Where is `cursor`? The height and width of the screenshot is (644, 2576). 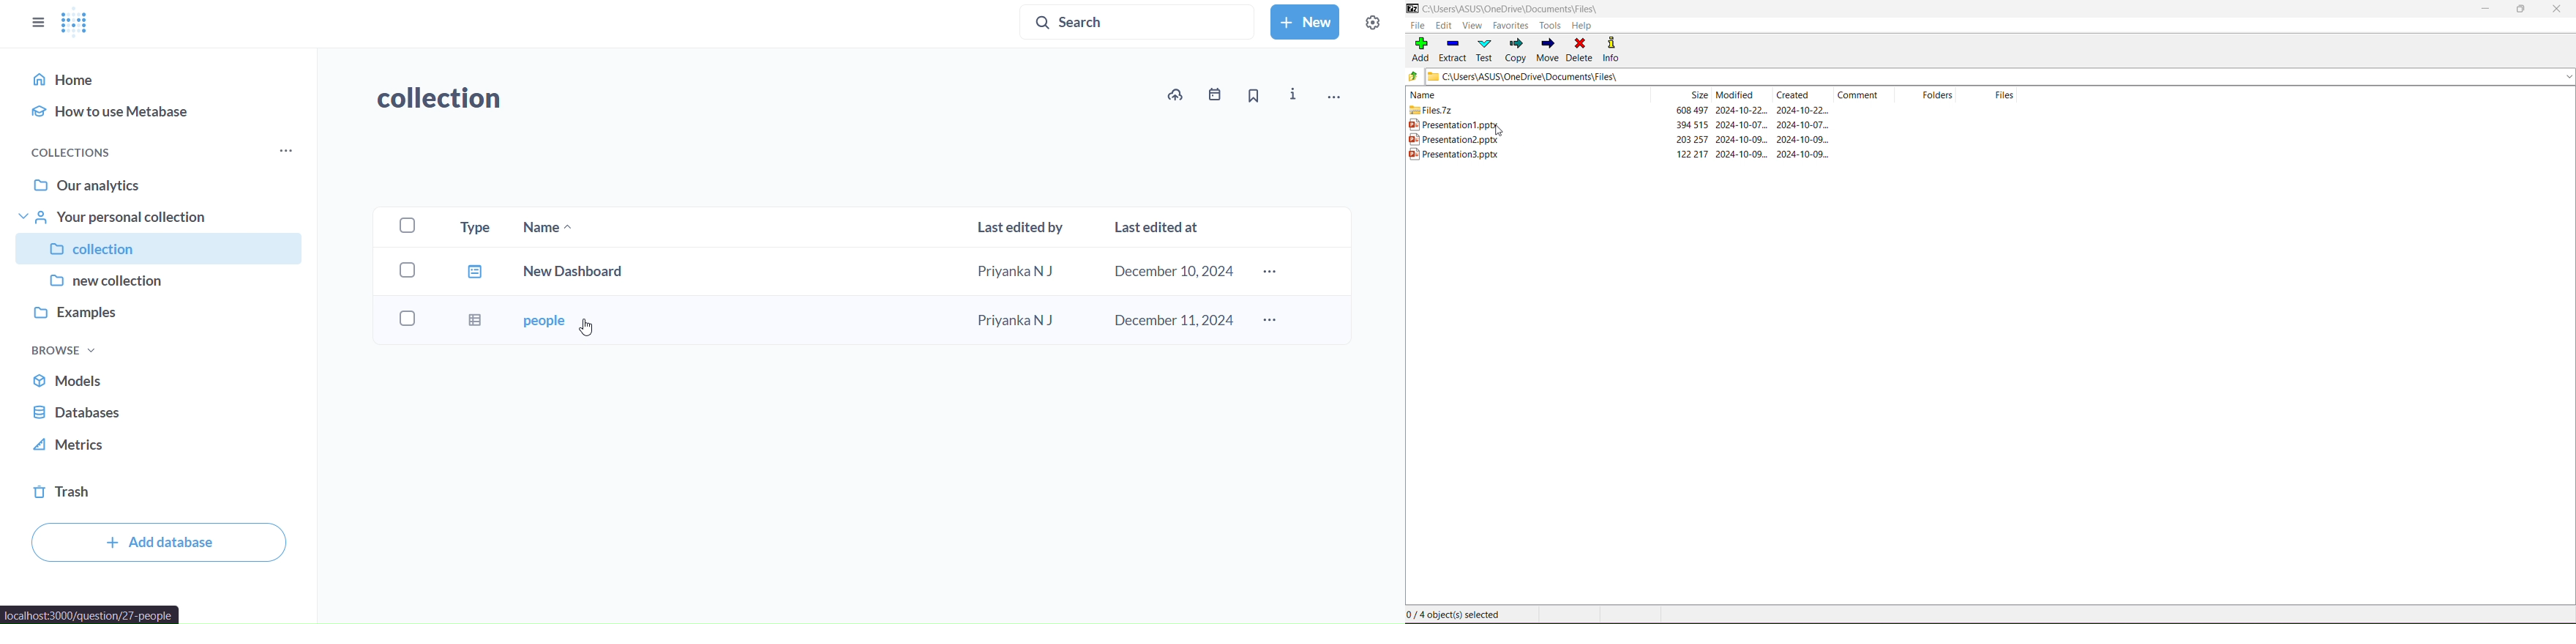
cursor is located at coordinates (1500, 131).